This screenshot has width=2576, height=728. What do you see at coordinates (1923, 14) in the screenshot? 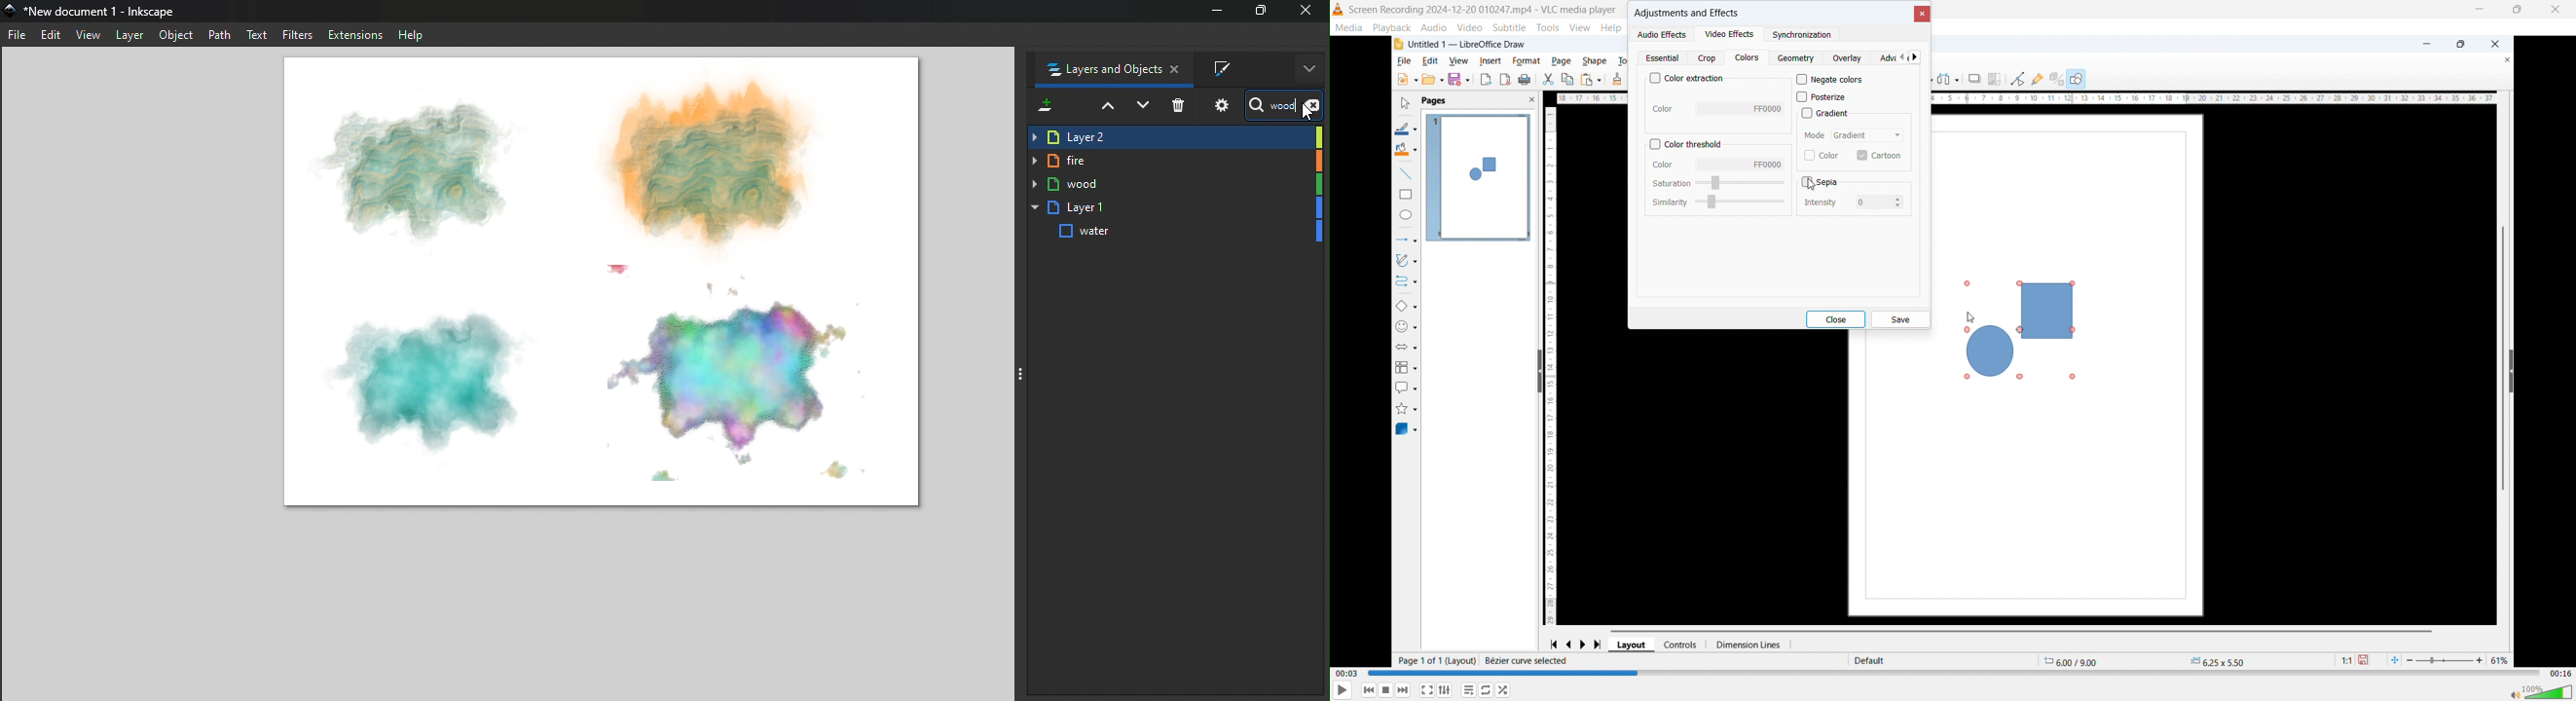
I see `close Dialogue box ` at bounding box center [1923, 14].